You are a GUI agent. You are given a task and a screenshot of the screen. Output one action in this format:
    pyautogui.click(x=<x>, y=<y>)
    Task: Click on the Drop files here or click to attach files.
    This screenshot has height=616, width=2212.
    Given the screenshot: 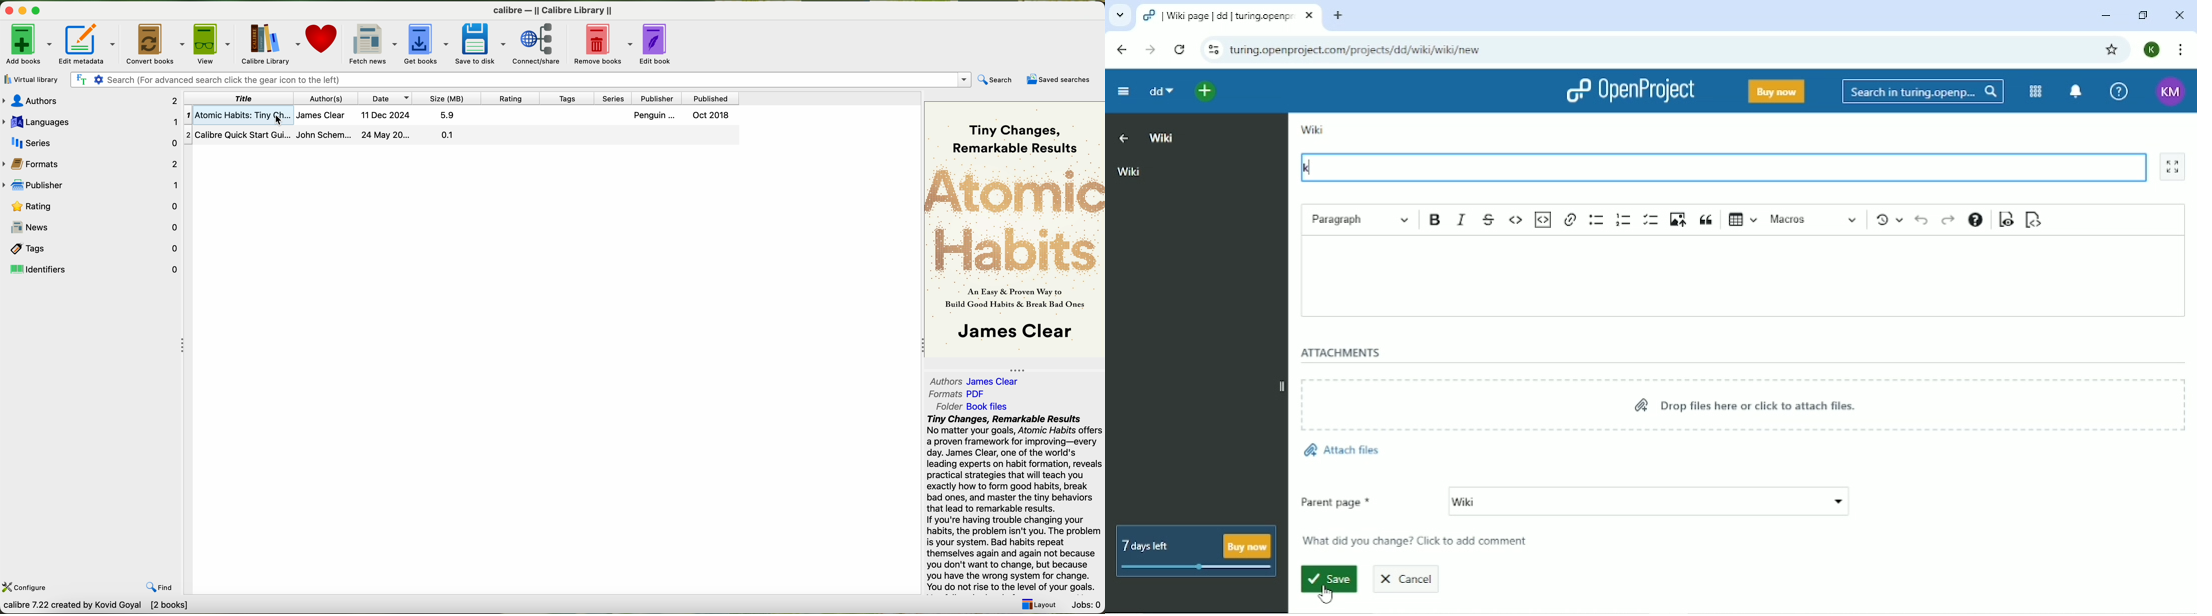 What is the action you would take?
    pyautogui.click(x=1748, y=407)
    